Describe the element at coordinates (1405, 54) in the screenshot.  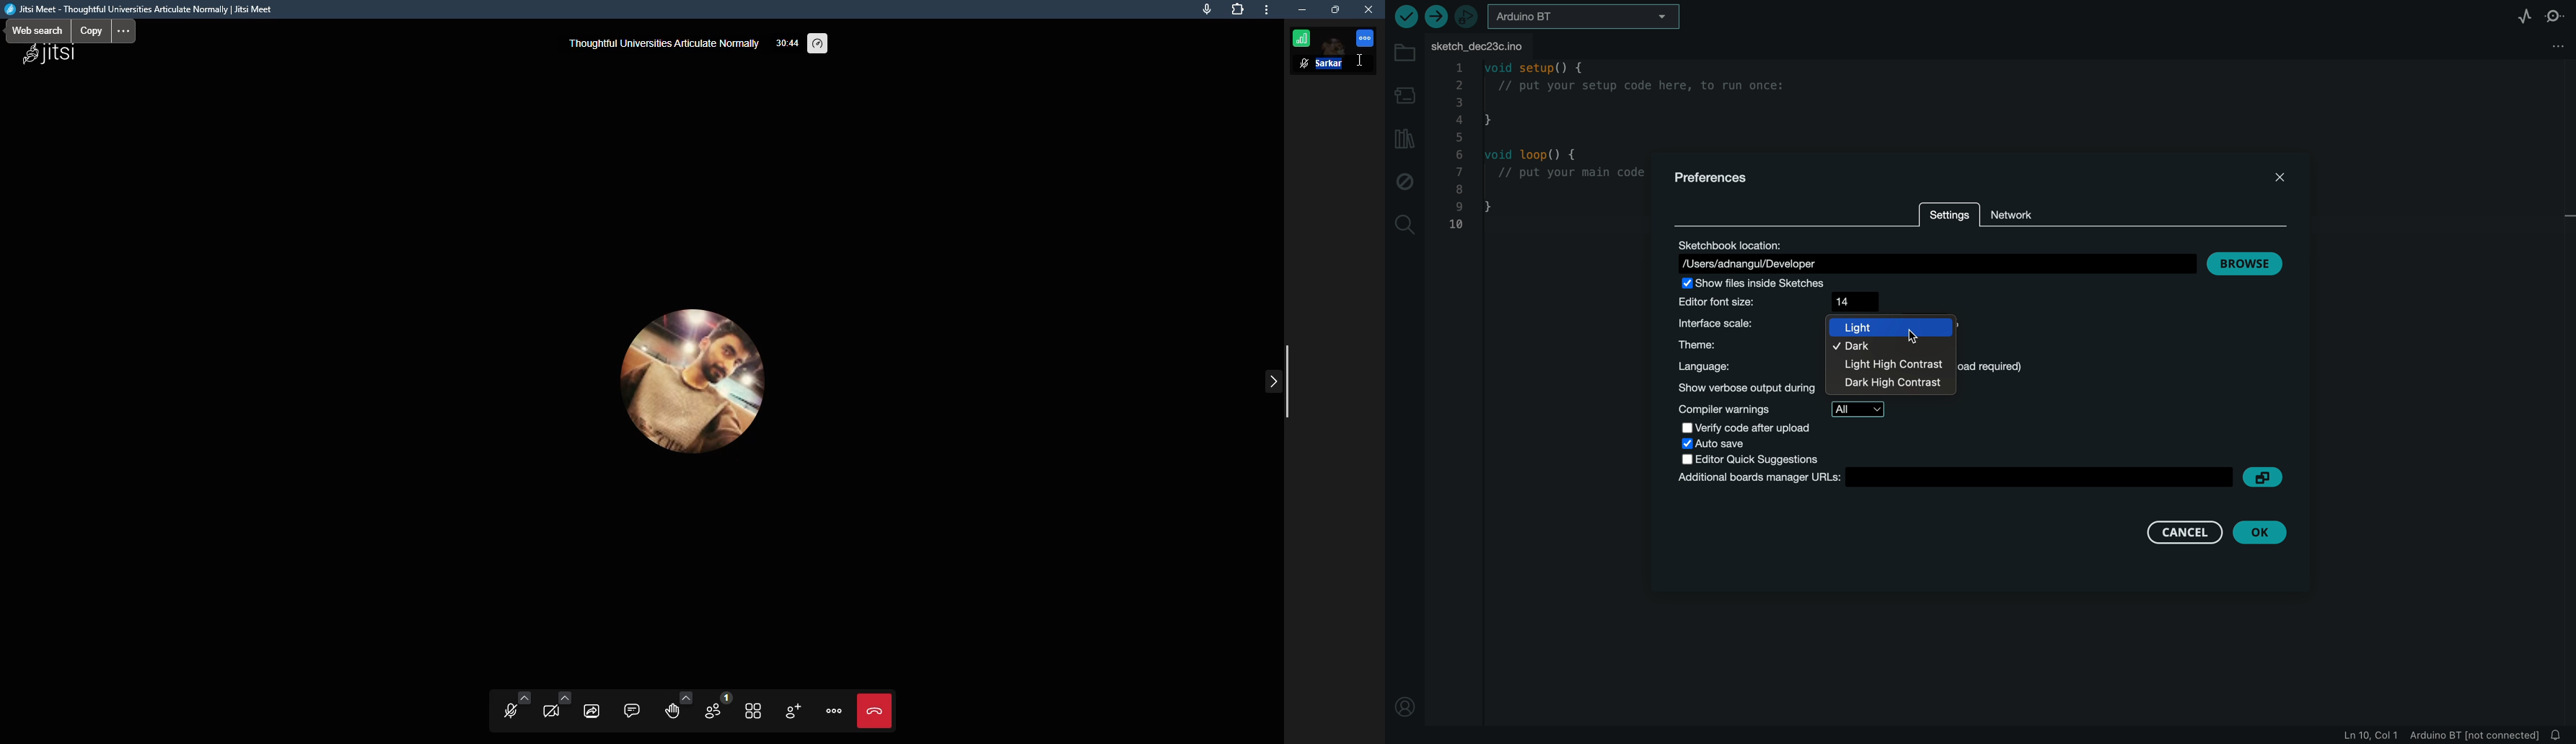
I see `folder` at that location.